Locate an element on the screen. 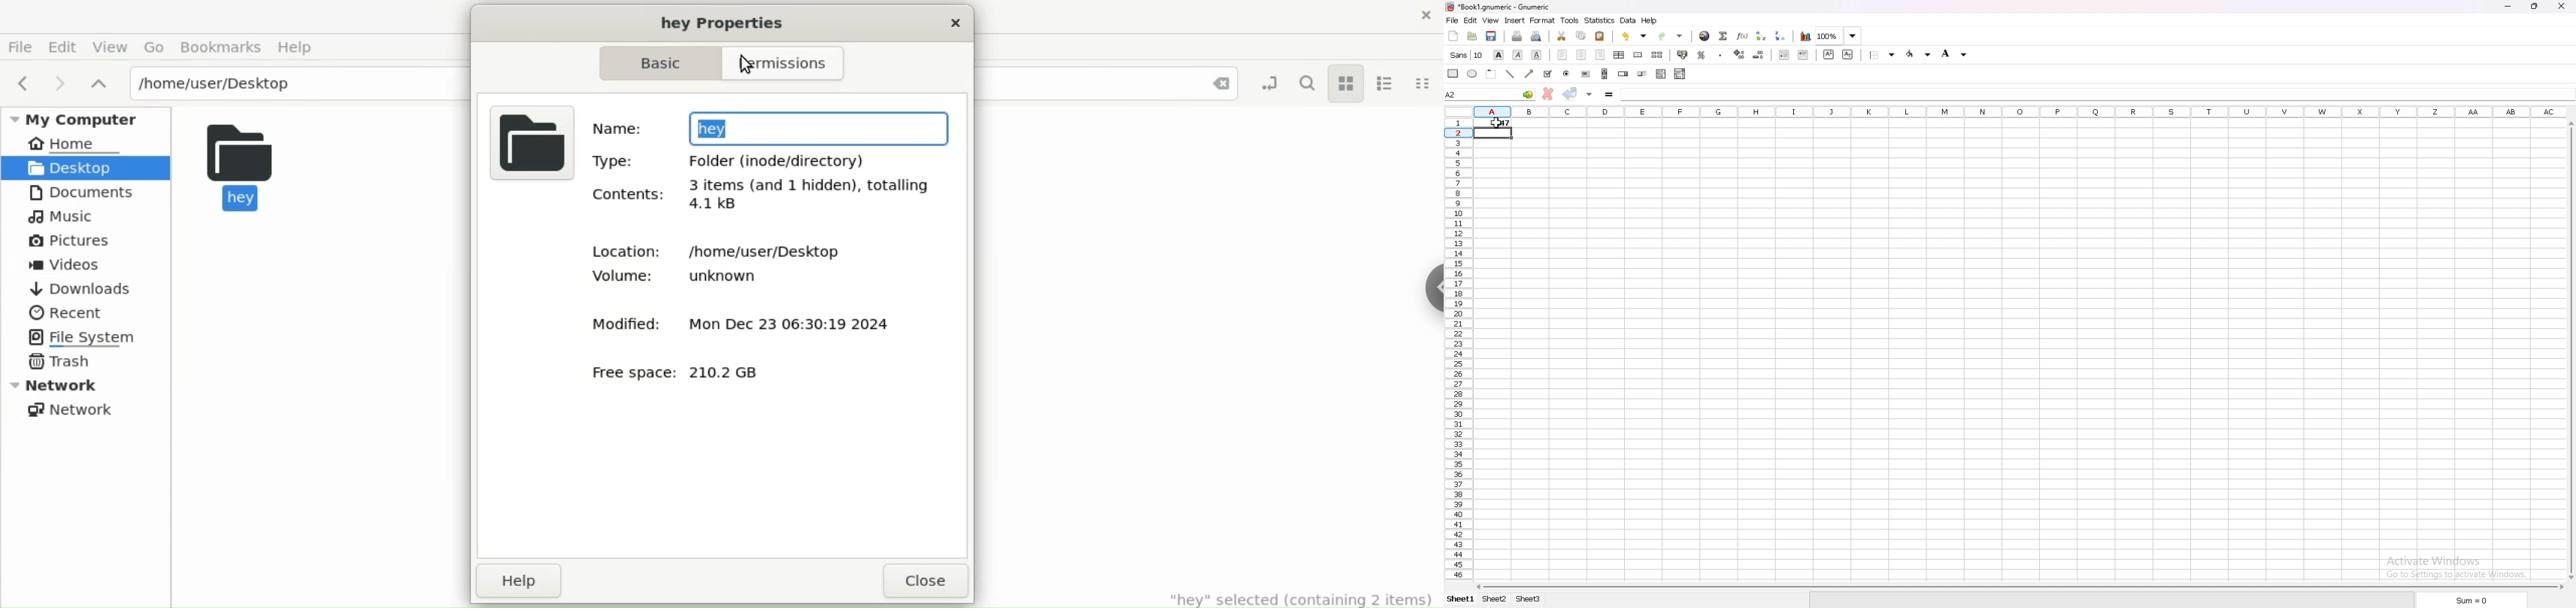  View is located at coordinates (110, 47).